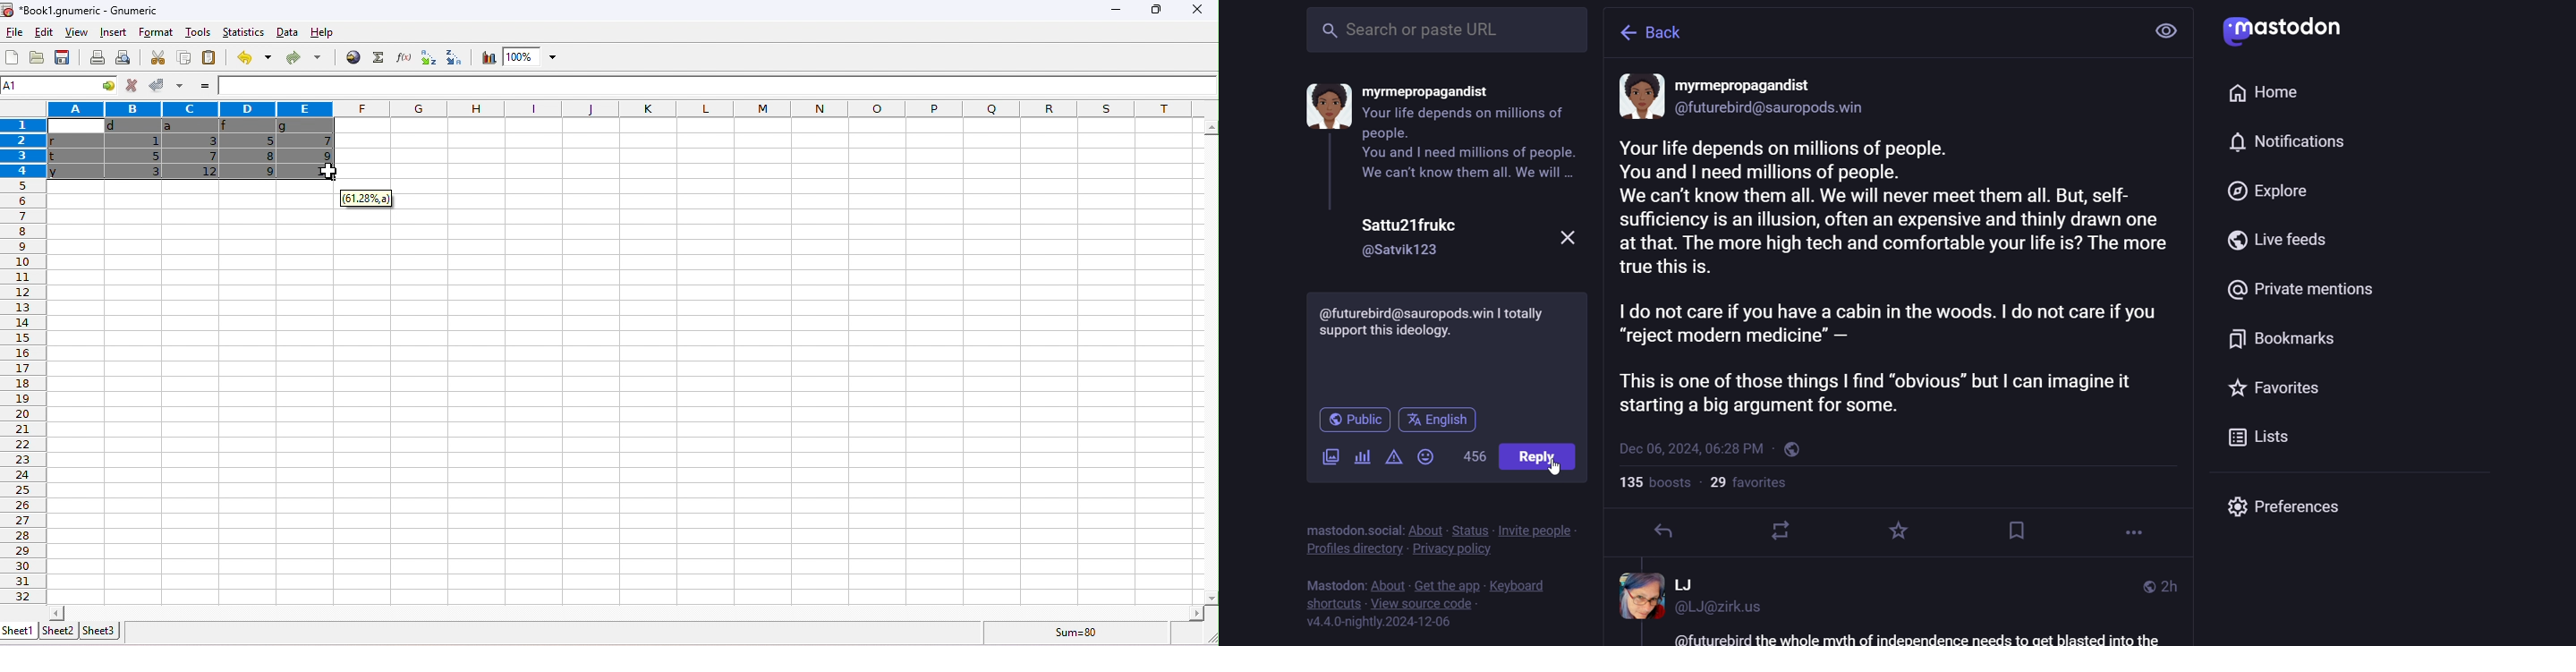 This screenshot has width=2576, height=672. I want to click on Book1.gnumeric - Gnumeric, so click(82, 10).